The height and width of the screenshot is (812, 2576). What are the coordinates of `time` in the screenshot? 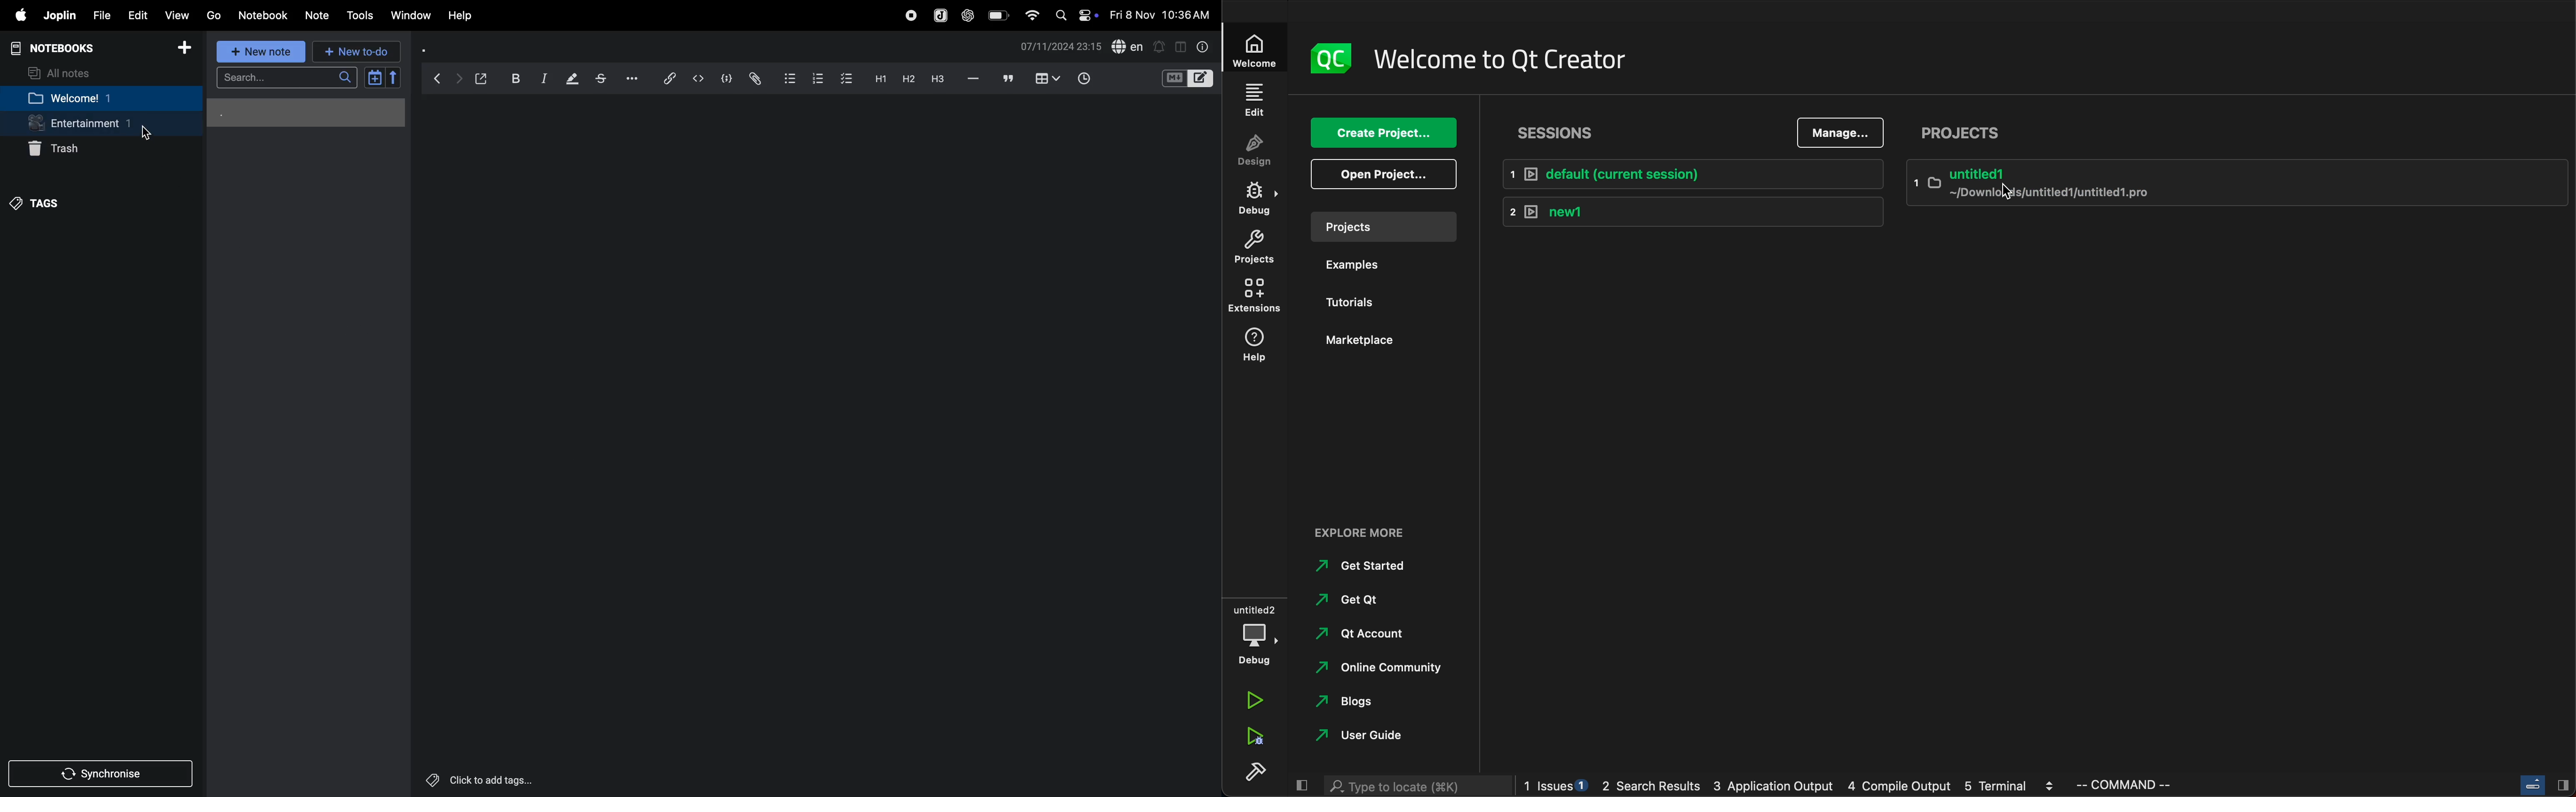 It's located at (1086, 78).